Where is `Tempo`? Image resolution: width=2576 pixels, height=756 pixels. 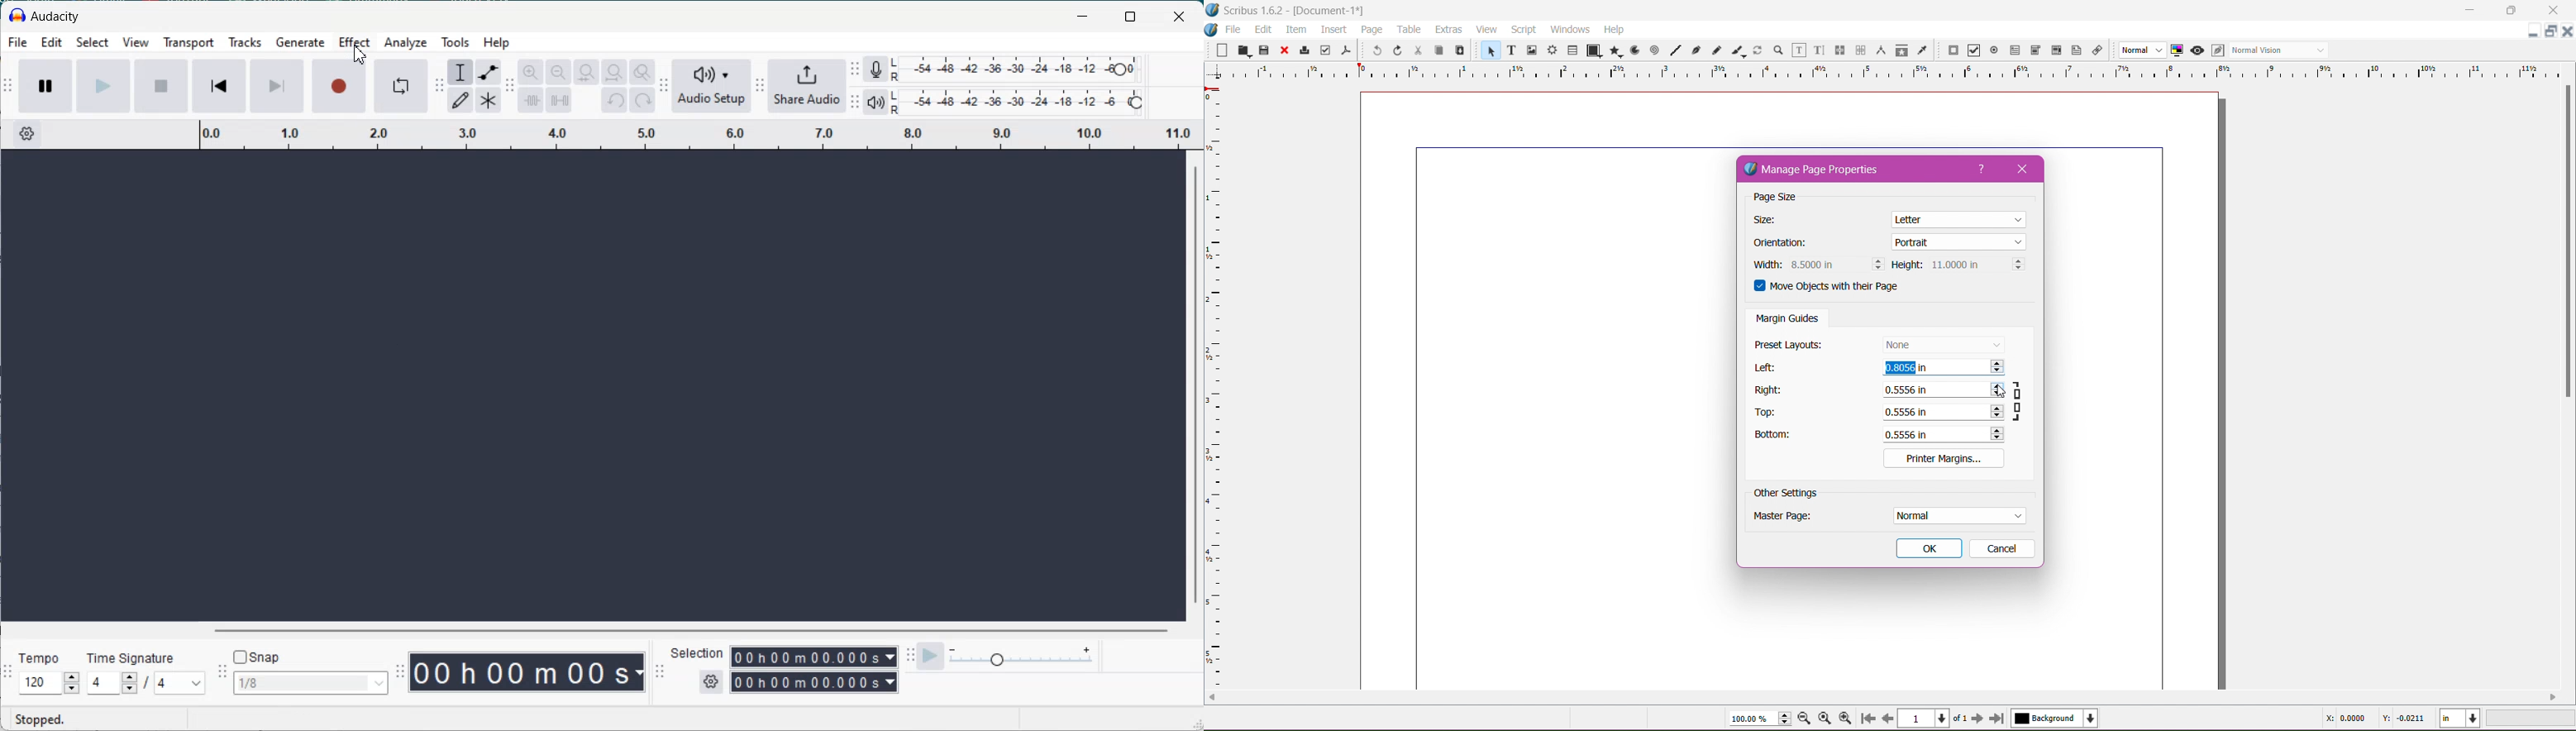 Tempo is located at coordinates (41, 654).